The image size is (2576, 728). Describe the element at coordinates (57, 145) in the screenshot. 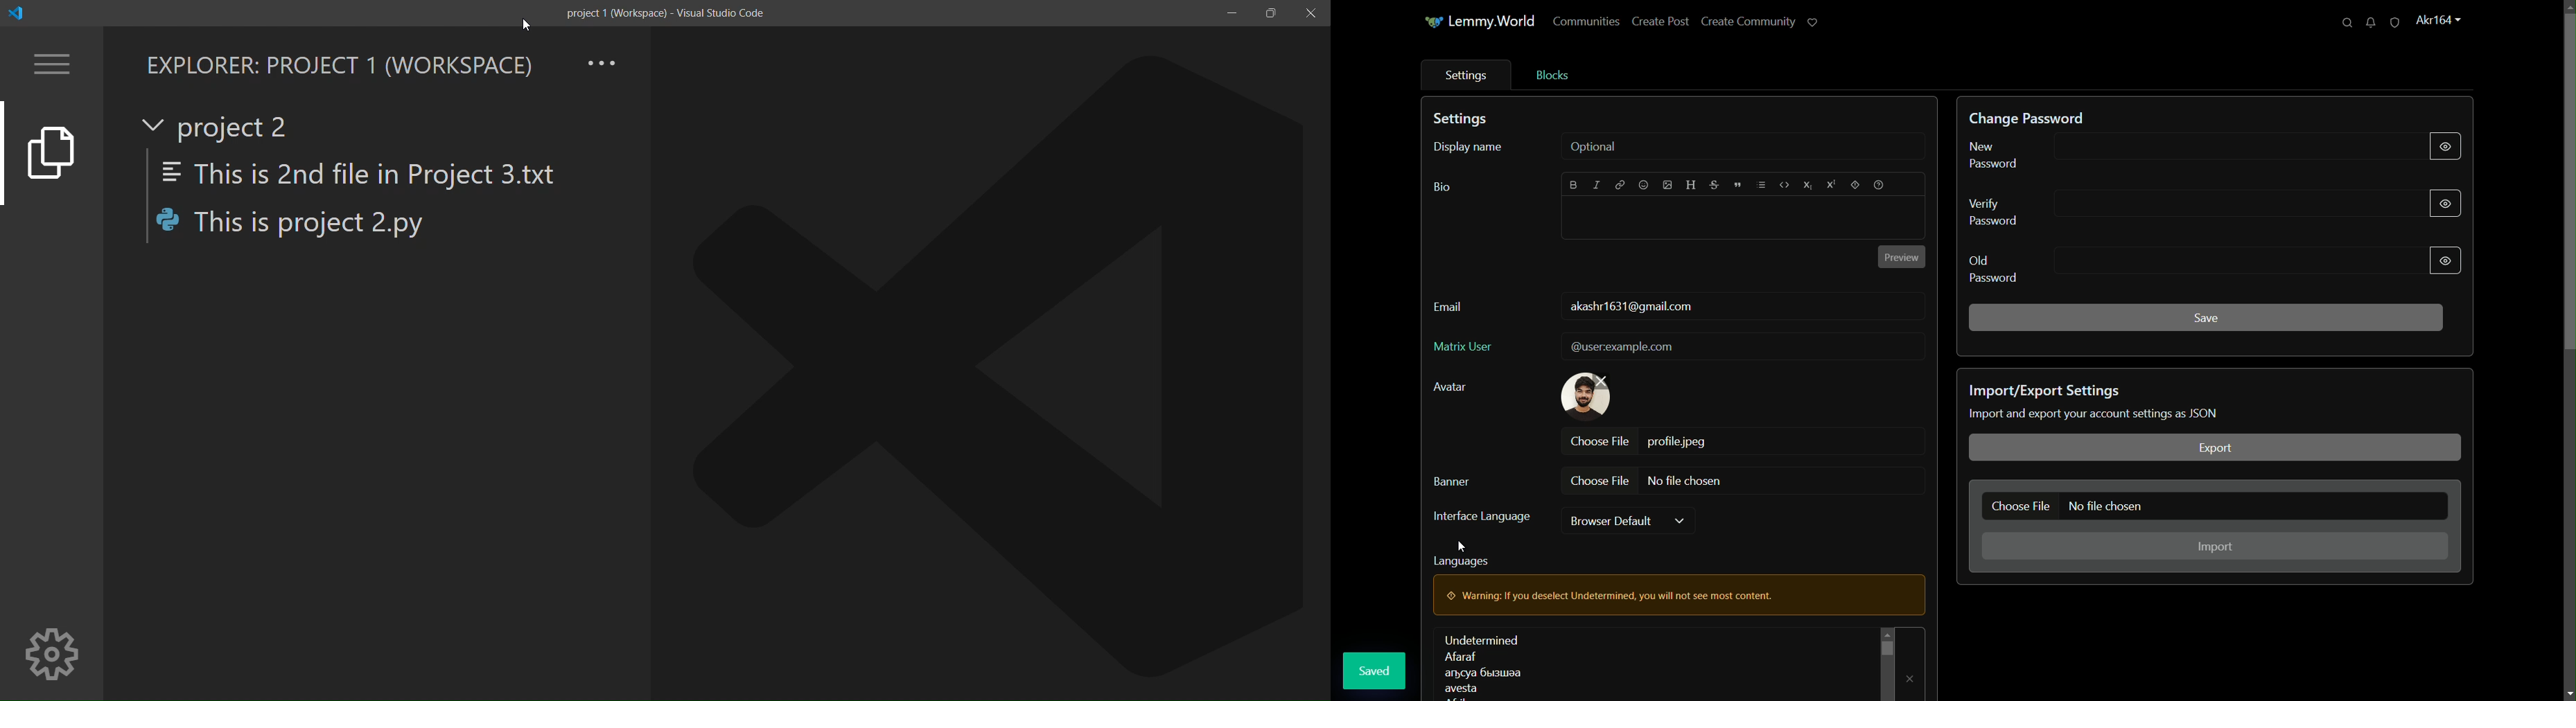

I see `explorer` at that location.